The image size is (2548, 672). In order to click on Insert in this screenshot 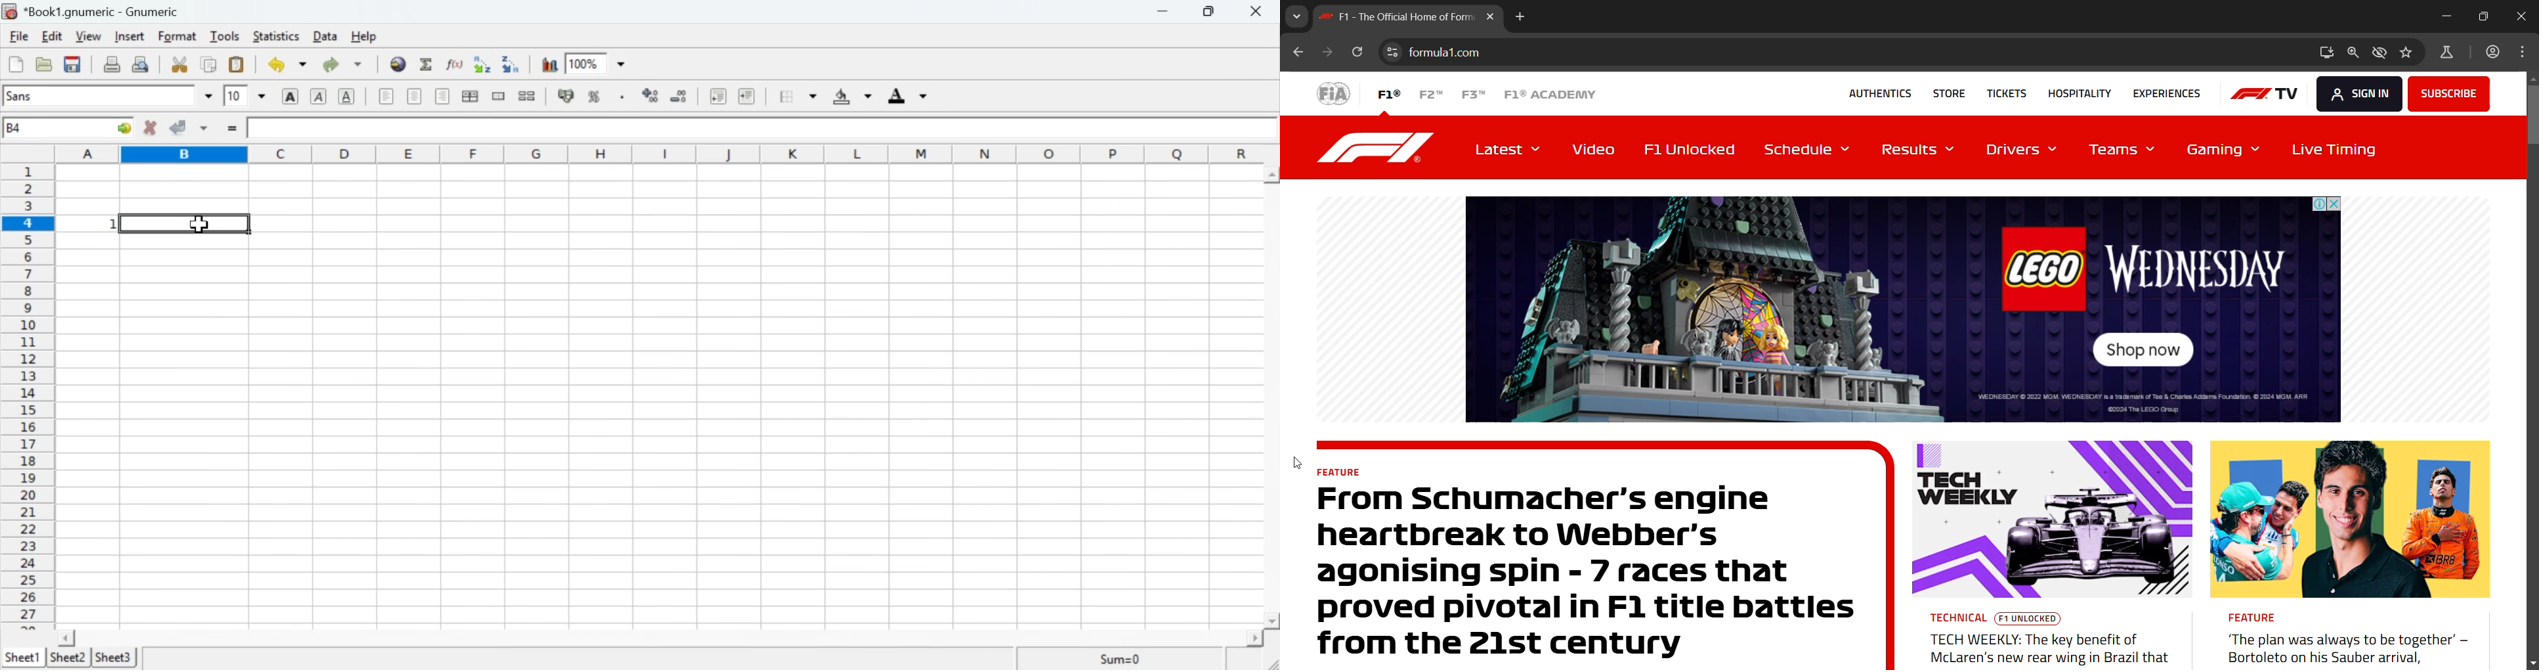, I will do `click(130, 36)`.